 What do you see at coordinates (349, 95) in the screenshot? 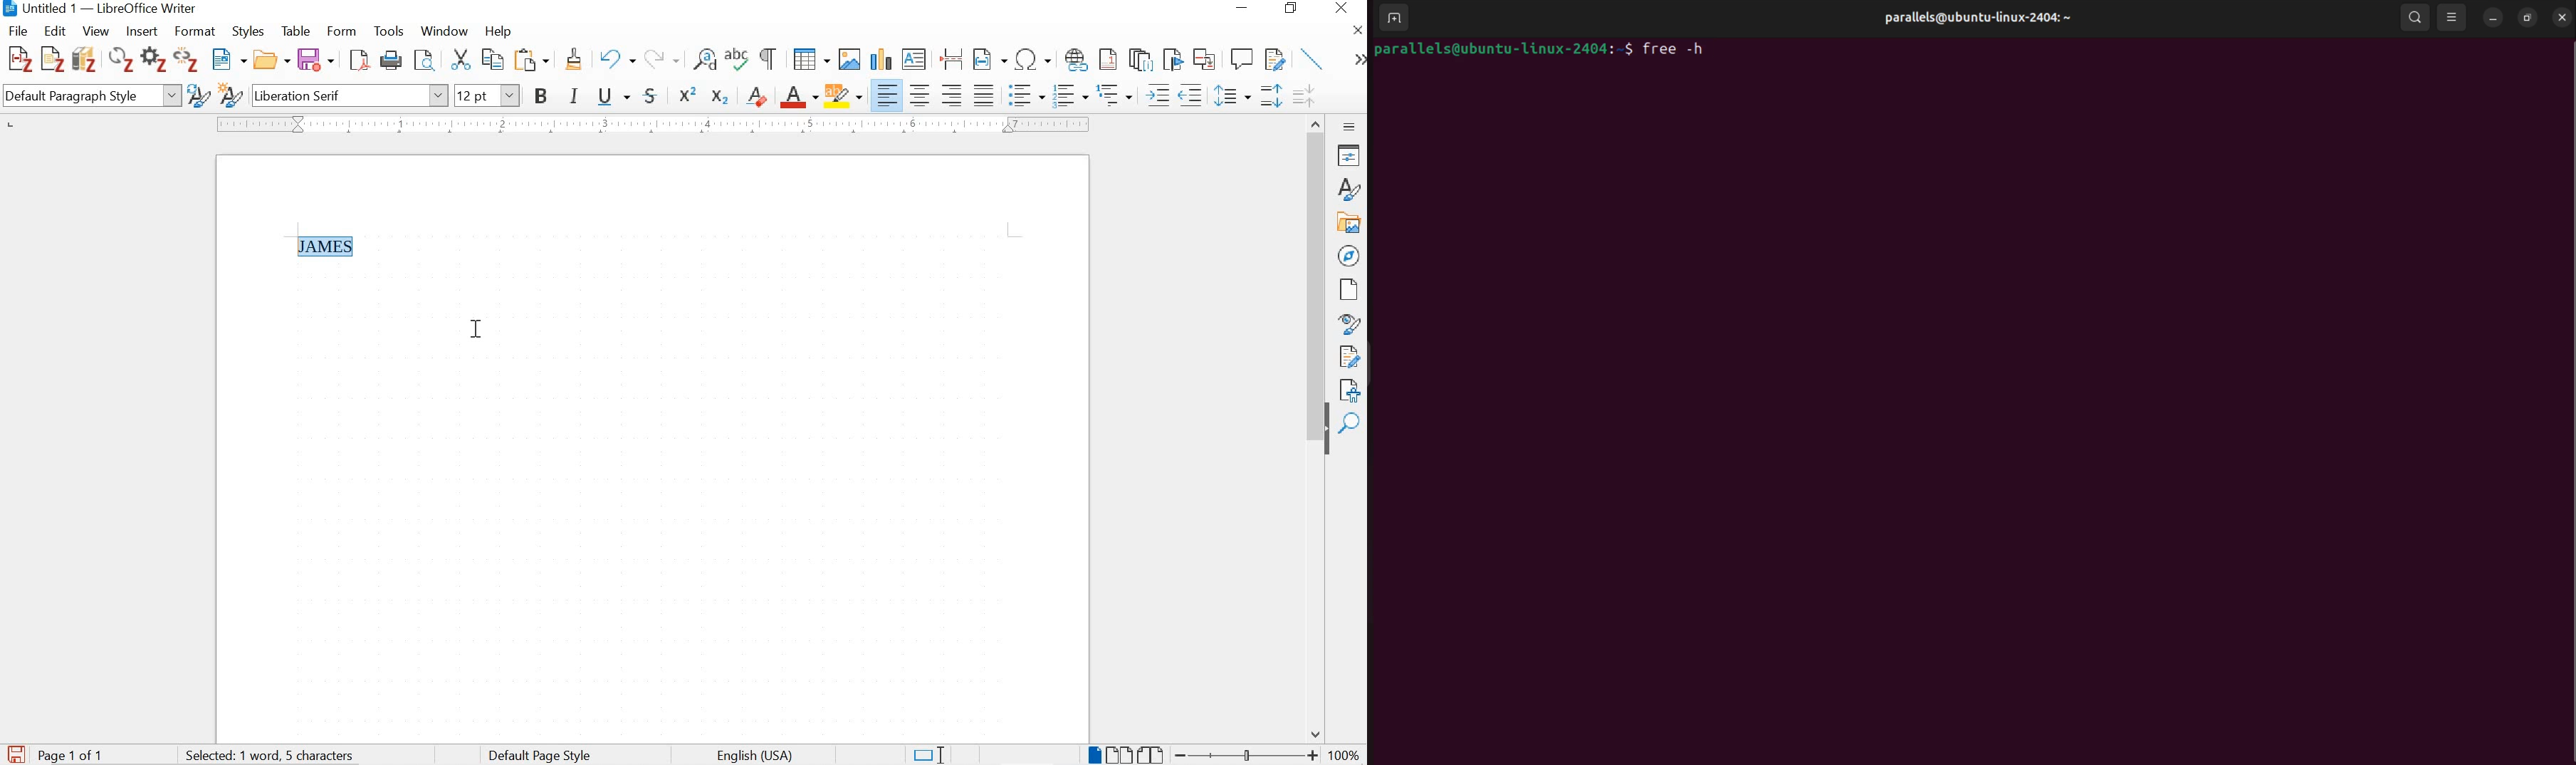
I see `font name` at bounding box center [349, 95].